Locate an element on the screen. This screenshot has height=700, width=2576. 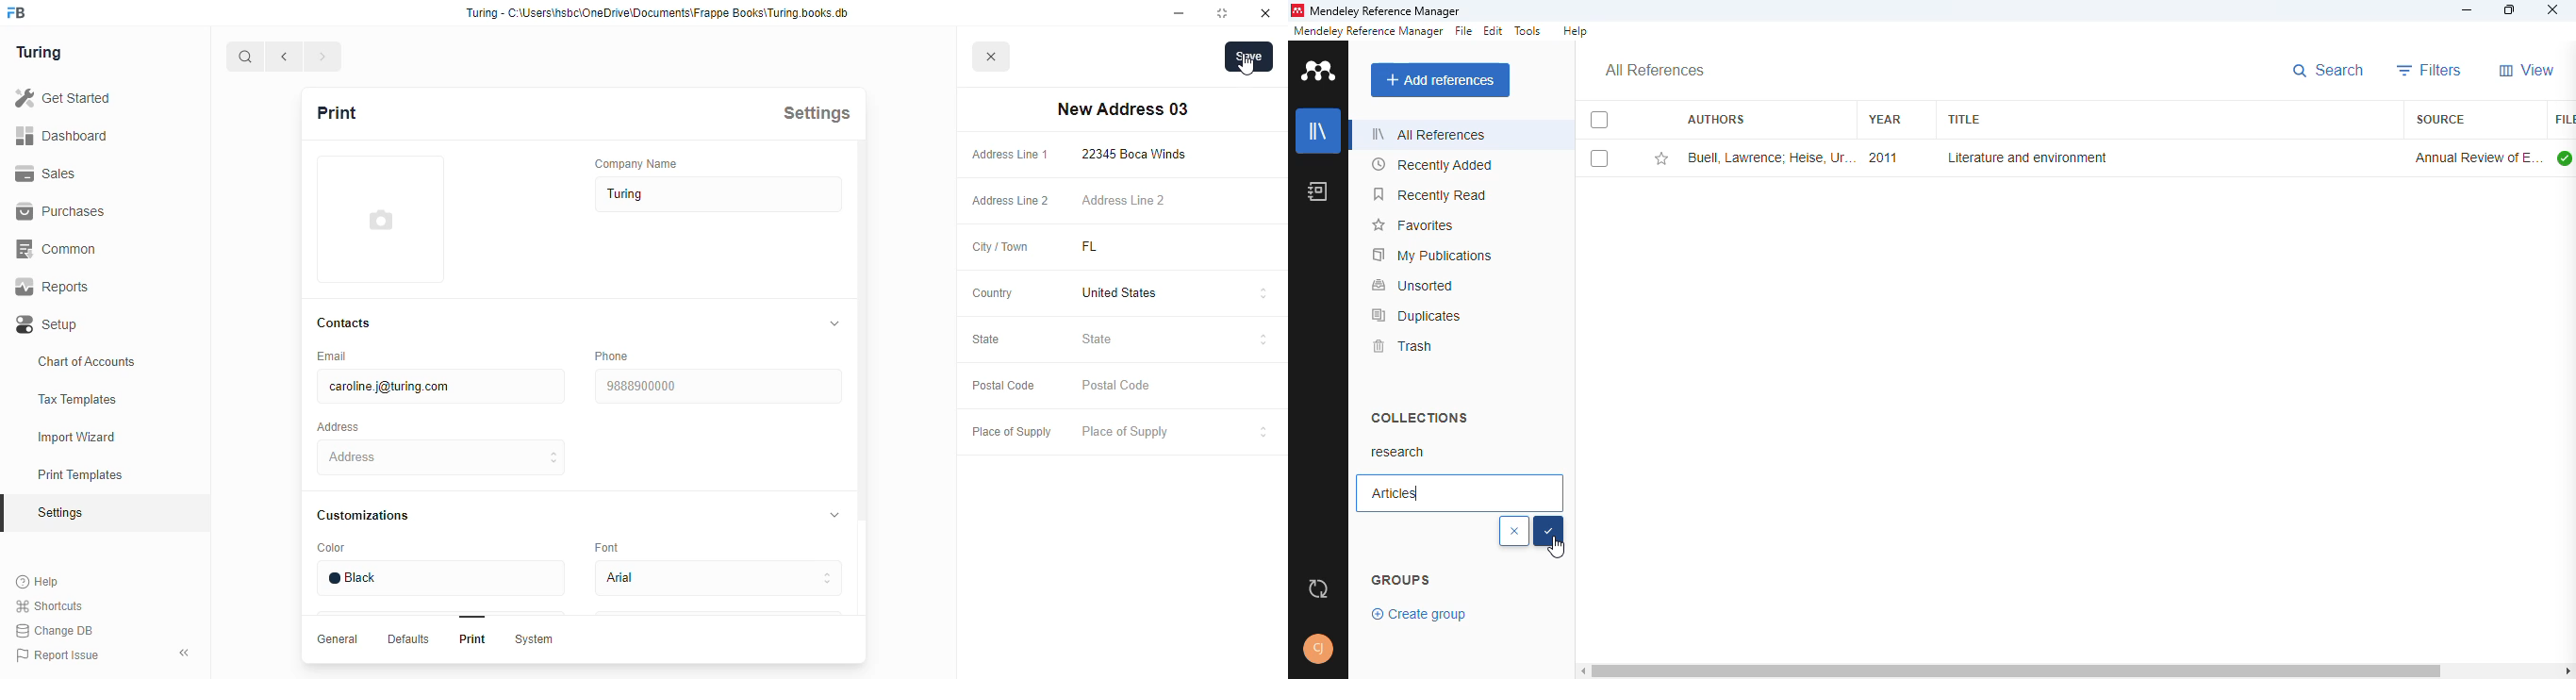
sales is located at coordinates (49, 174).